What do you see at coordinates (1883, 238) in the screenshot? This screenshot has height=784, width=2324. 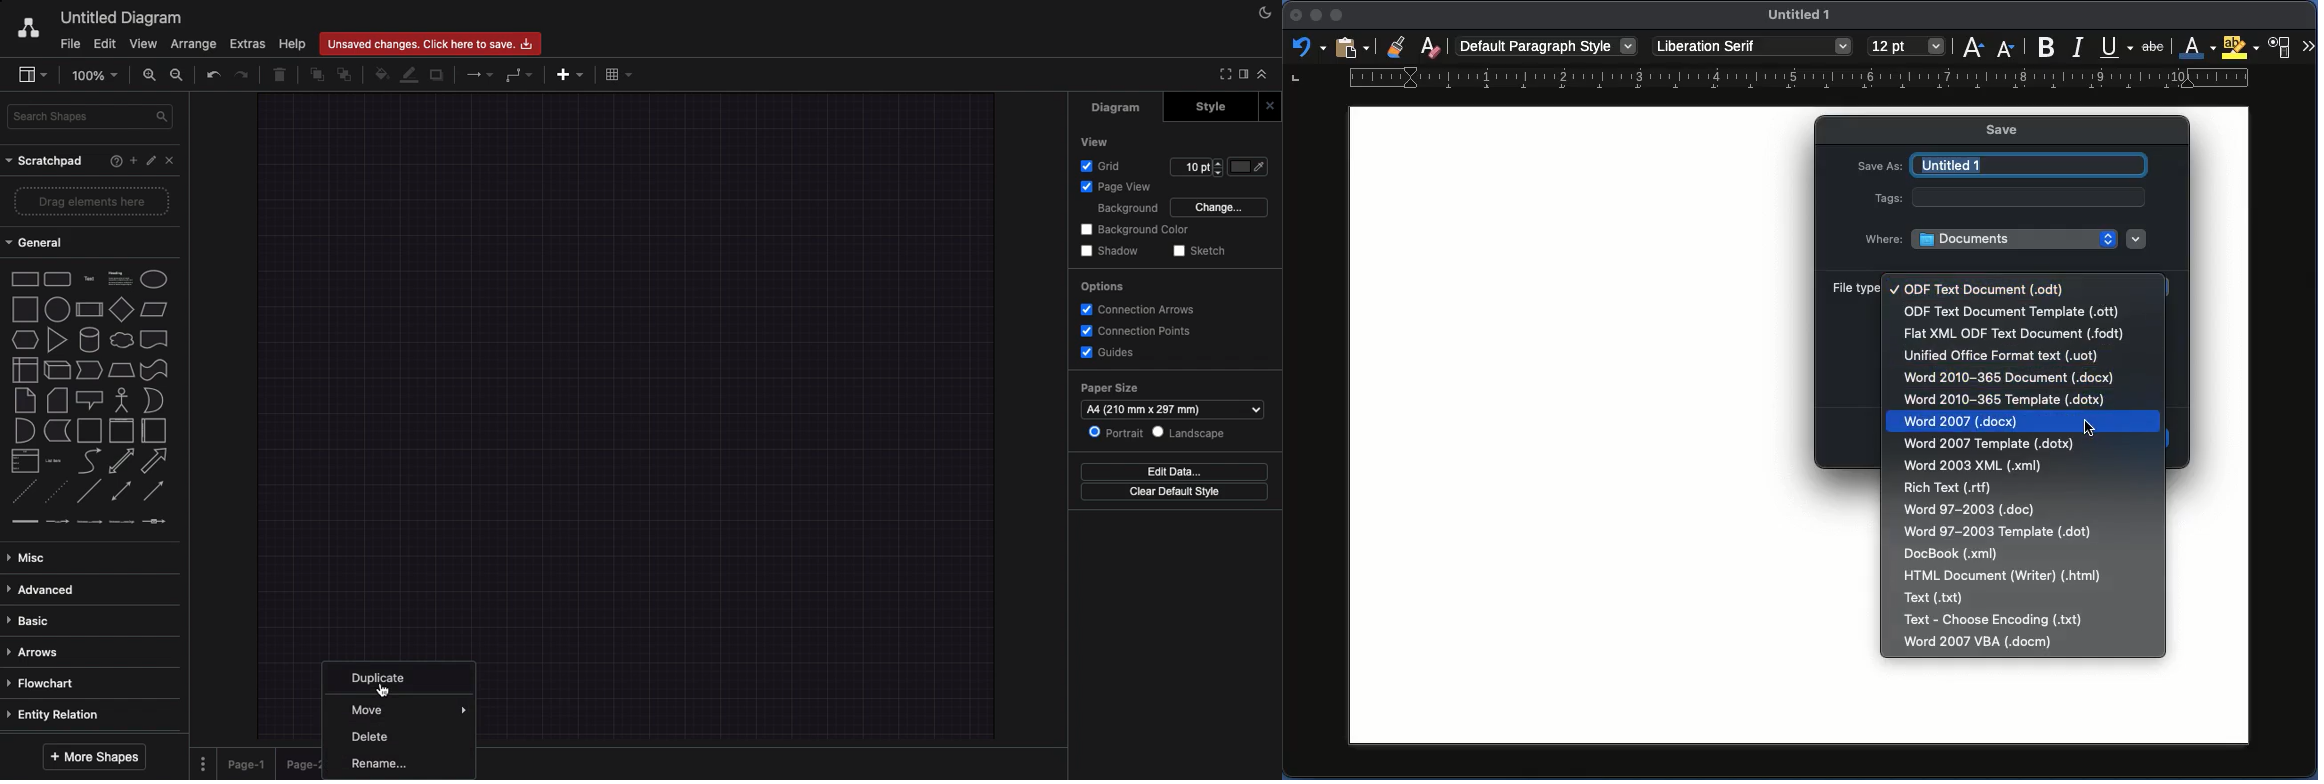 I see `Where` at bounding box center [1883, 238].